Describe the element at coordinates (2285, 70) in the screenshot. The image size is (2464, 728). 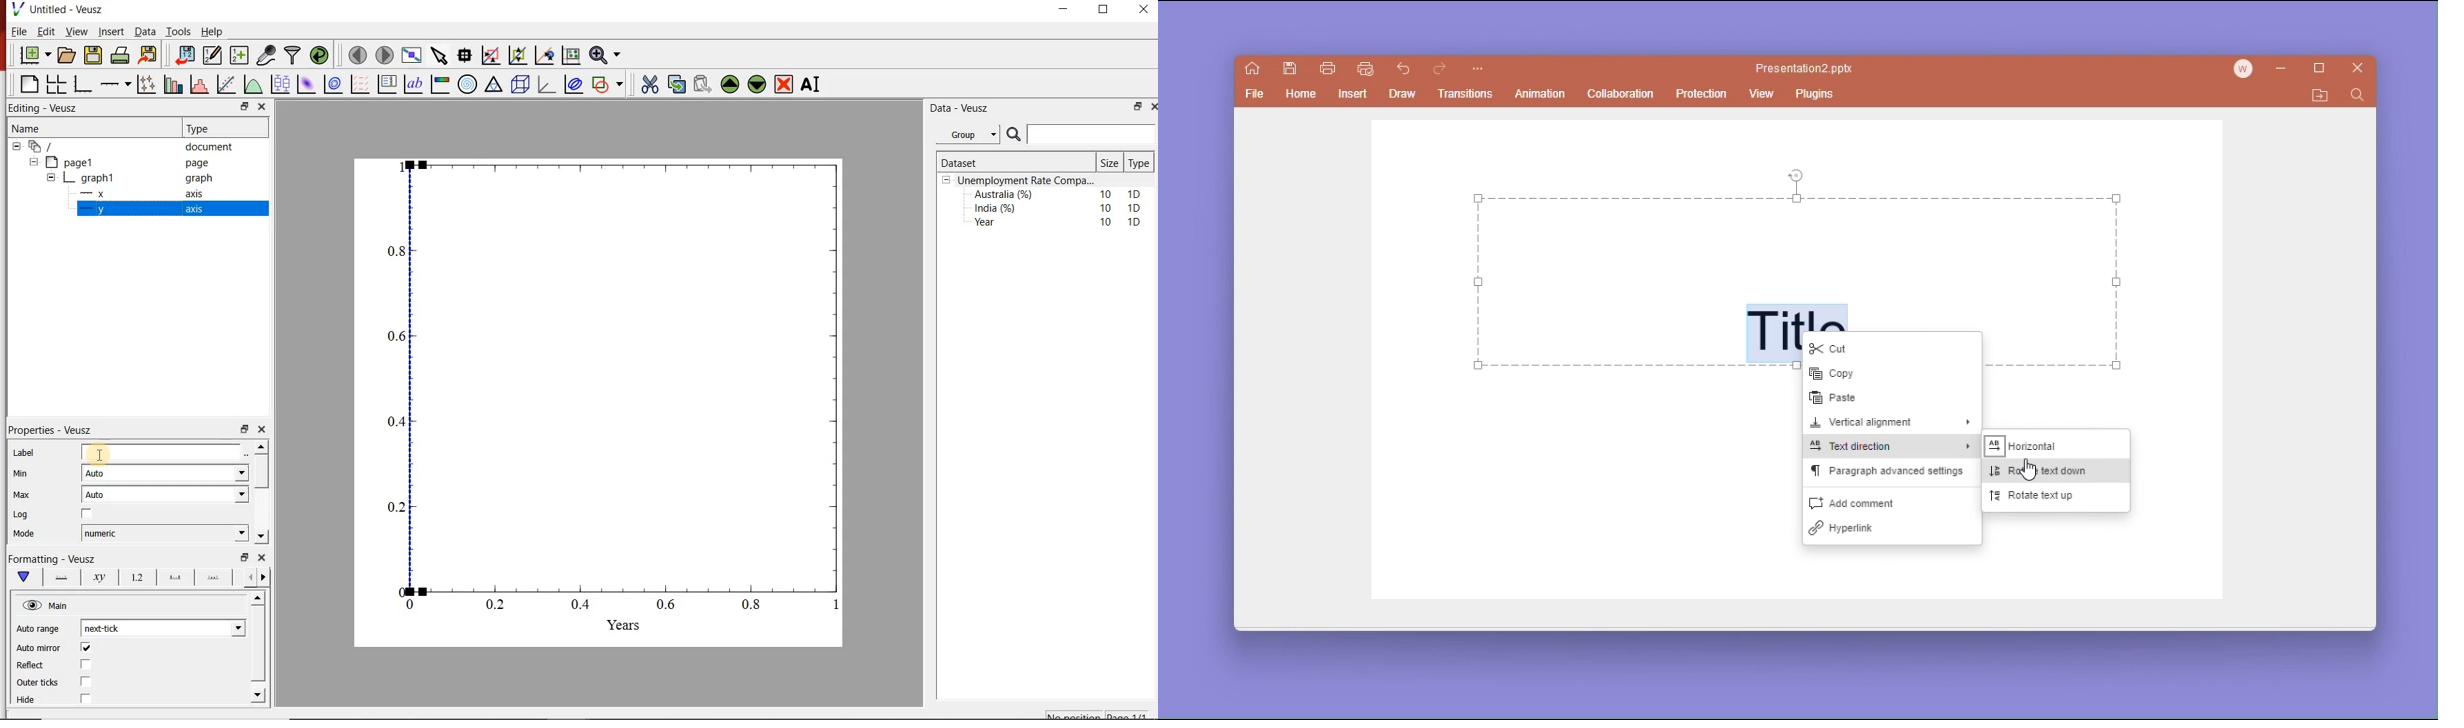
I see `minimize` at that location.